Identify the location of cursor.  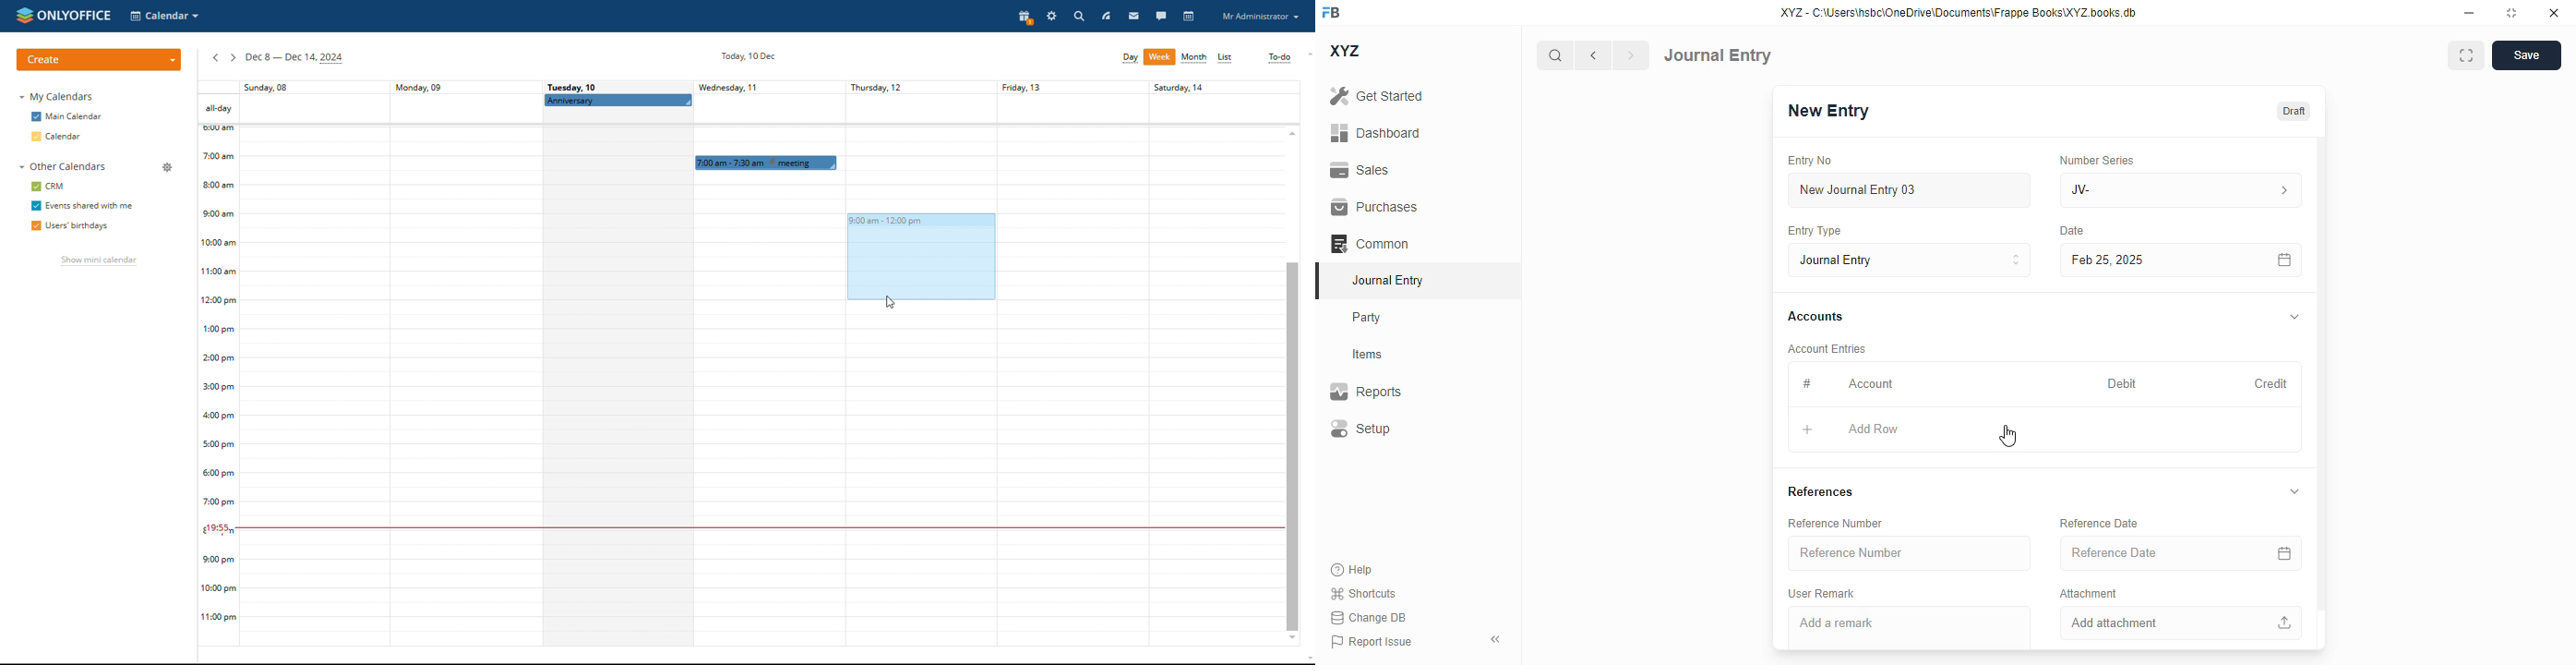
(2007, 436).